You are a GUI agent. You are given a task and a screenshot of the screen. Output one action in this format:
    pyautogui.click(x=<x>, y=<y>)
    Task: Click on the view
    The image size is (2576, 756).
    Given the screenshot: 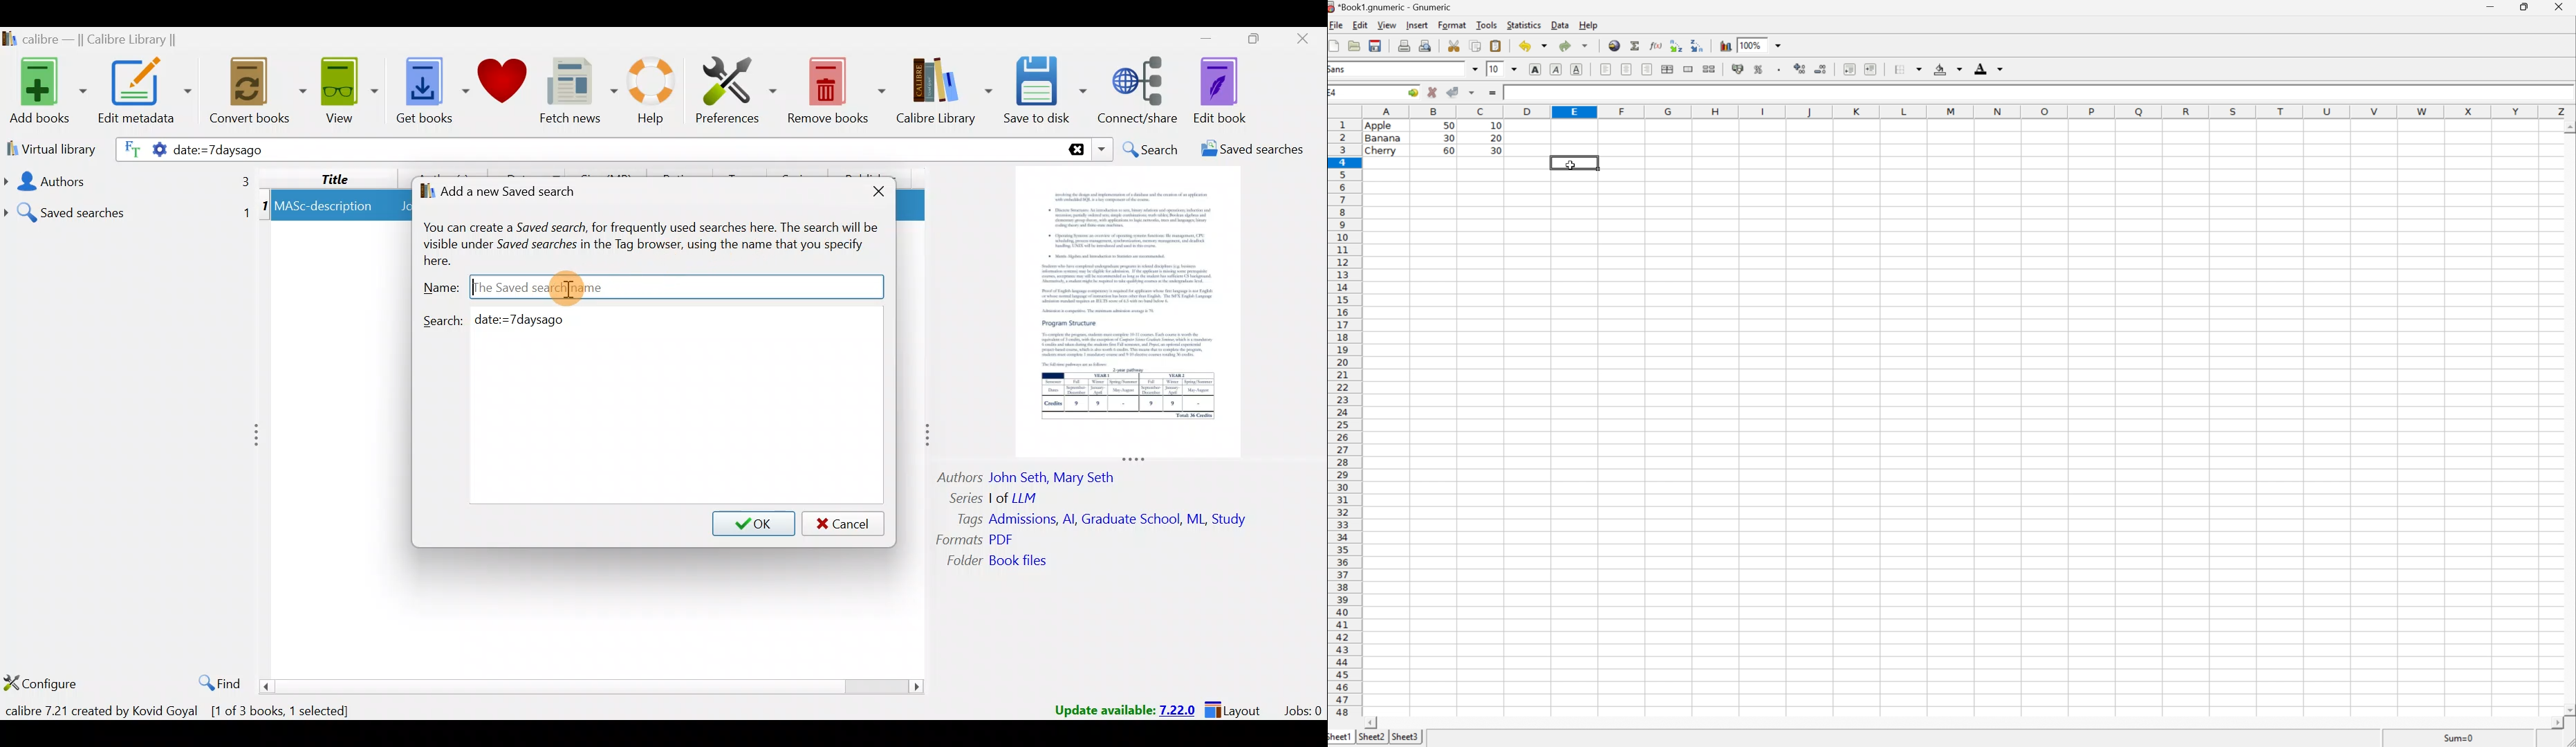 What is the action you would take?
    pyautogui.click(x=1387, y=25)
    